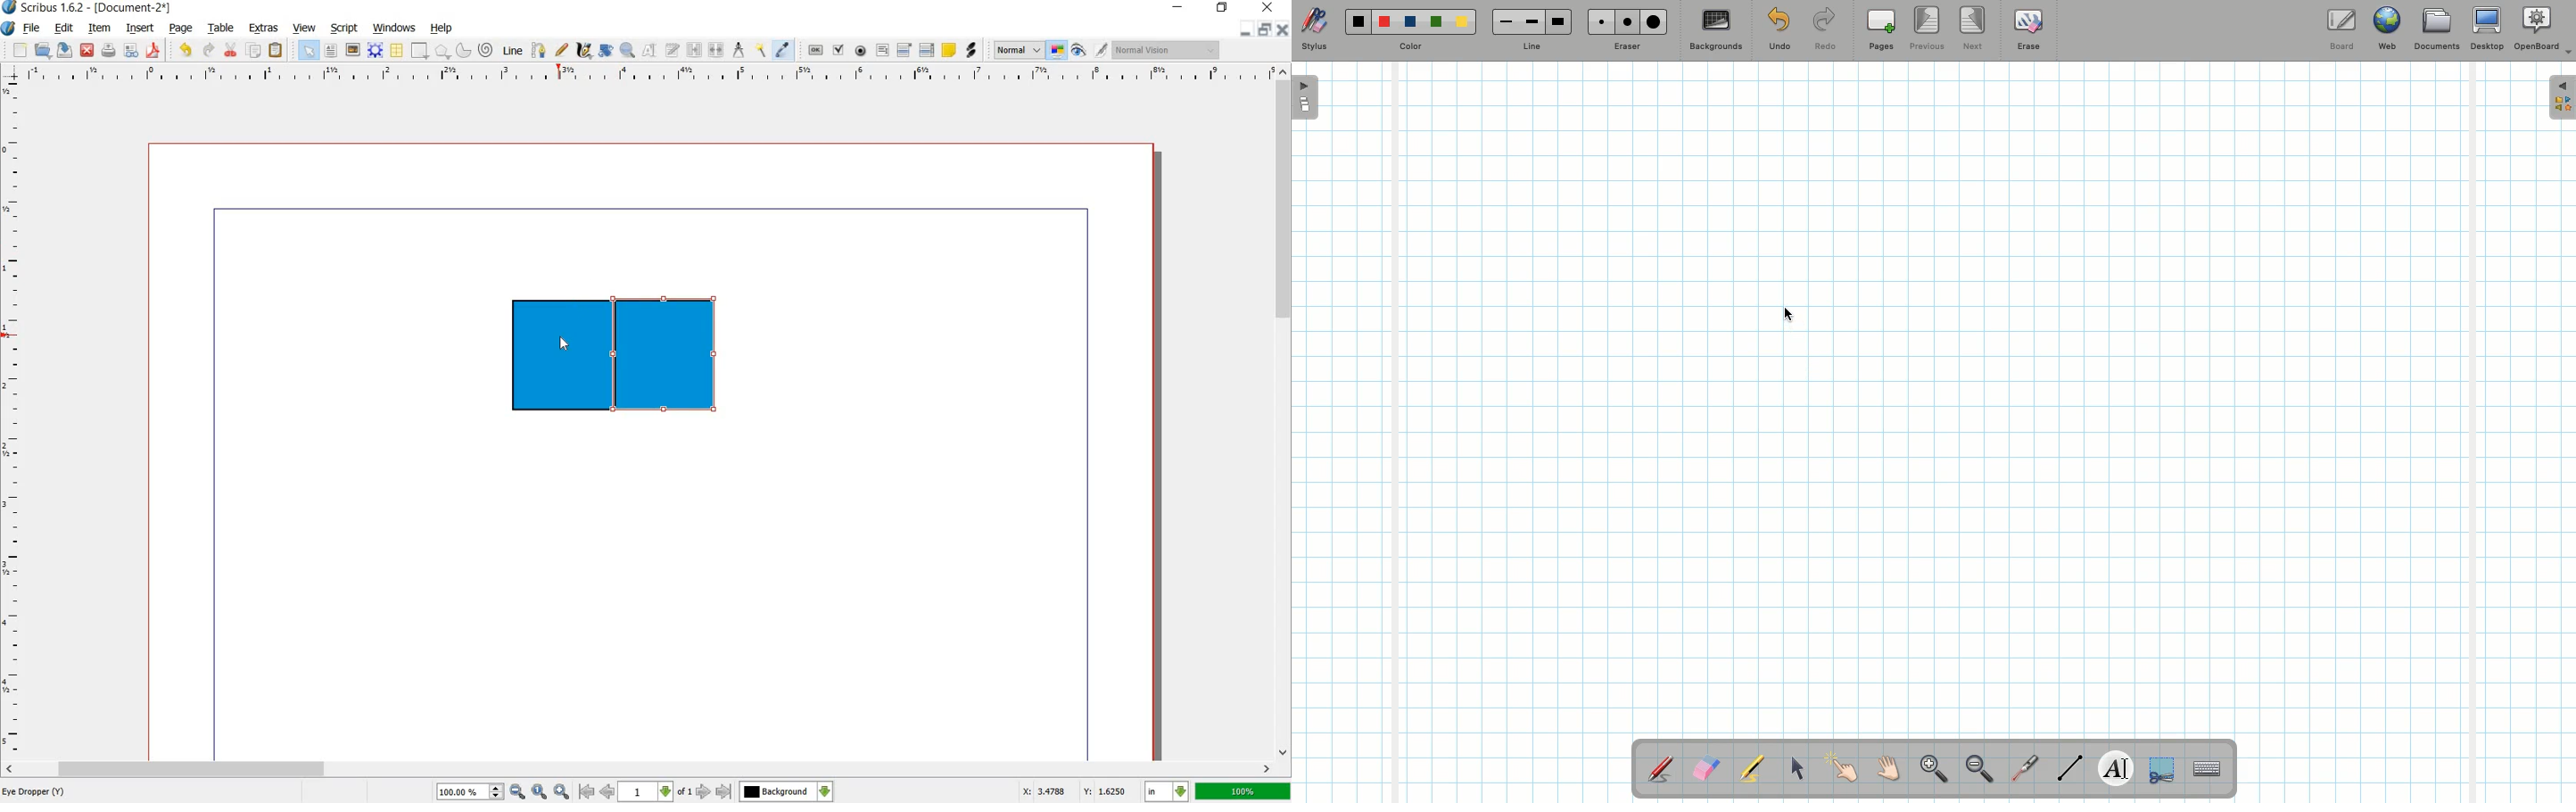  Describe the element at coordinates (606, 52) in the screenshot. I see `rotate item` at that location.